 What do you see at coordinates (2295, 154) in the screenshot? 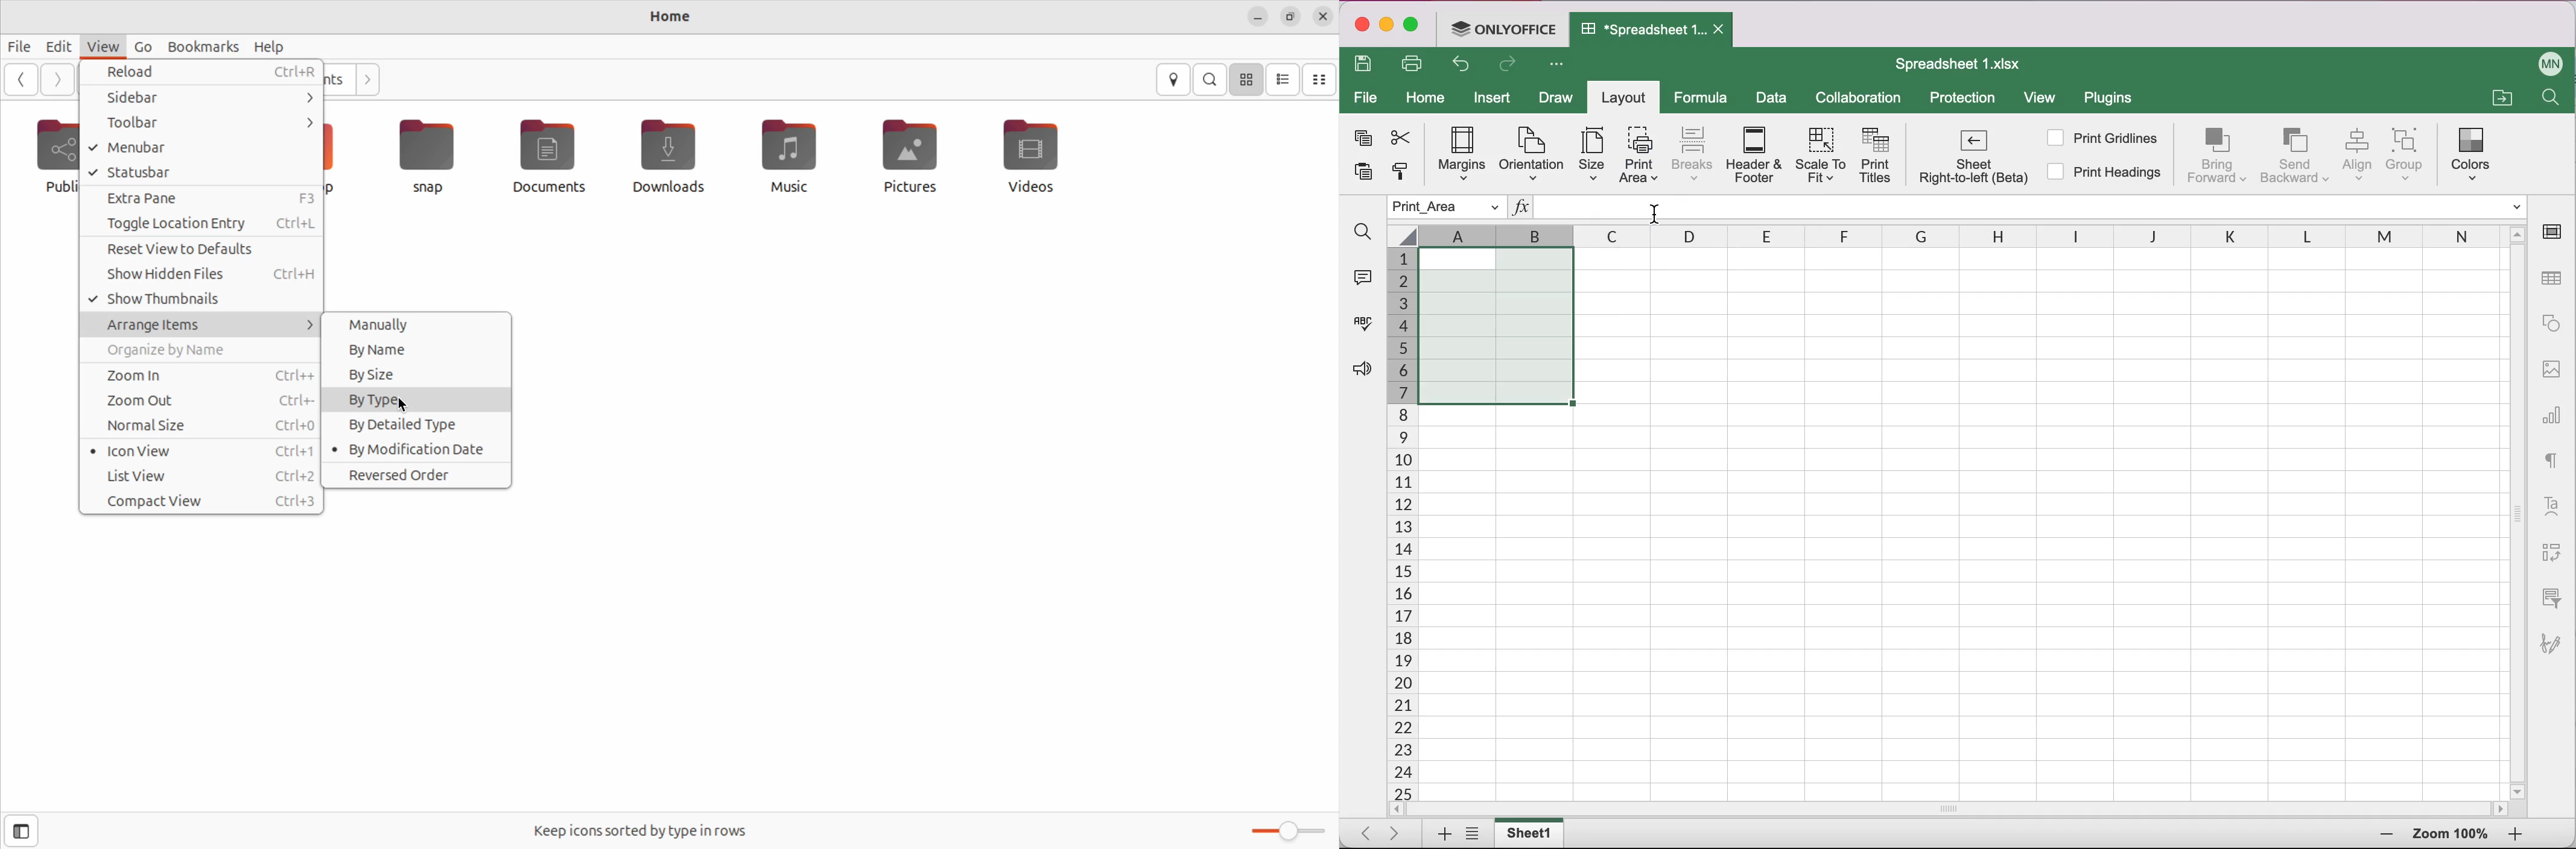
I see `Send backward` at bounding box center [2295, 154].